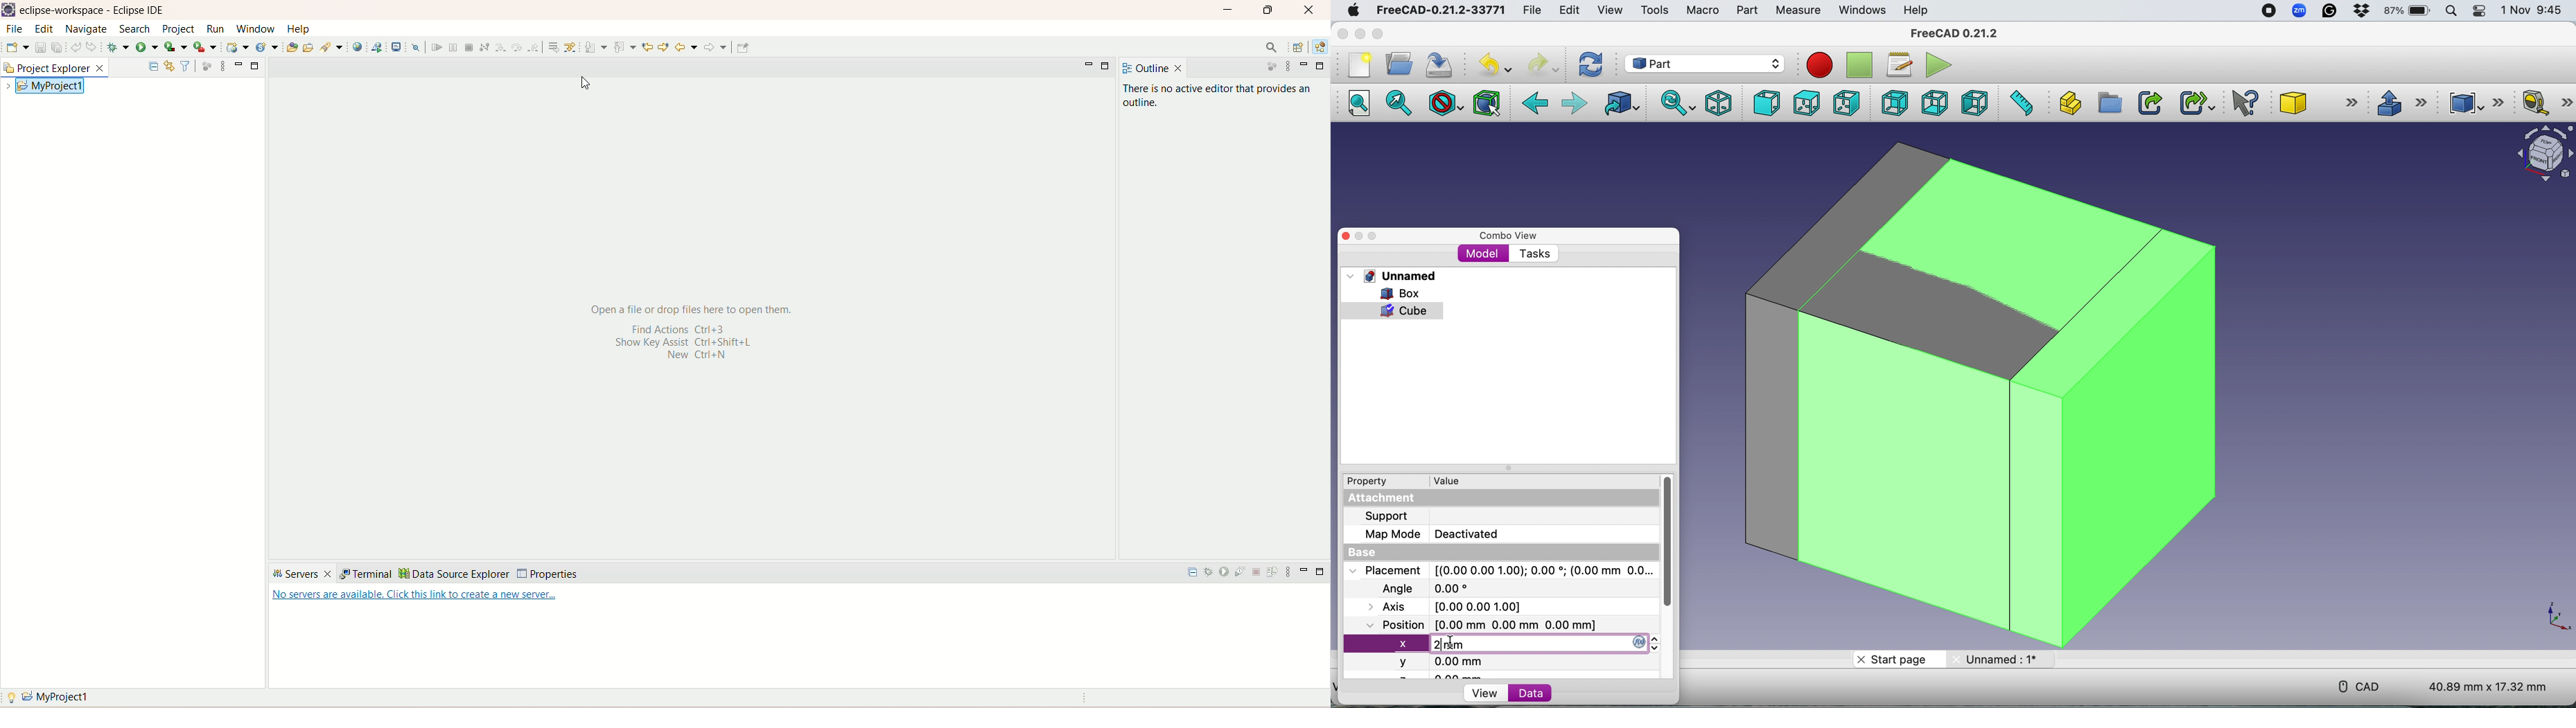 The image size is (2576, 728). I want to click on Axis [0.00 0.00 0.00], so click(1453, 606).